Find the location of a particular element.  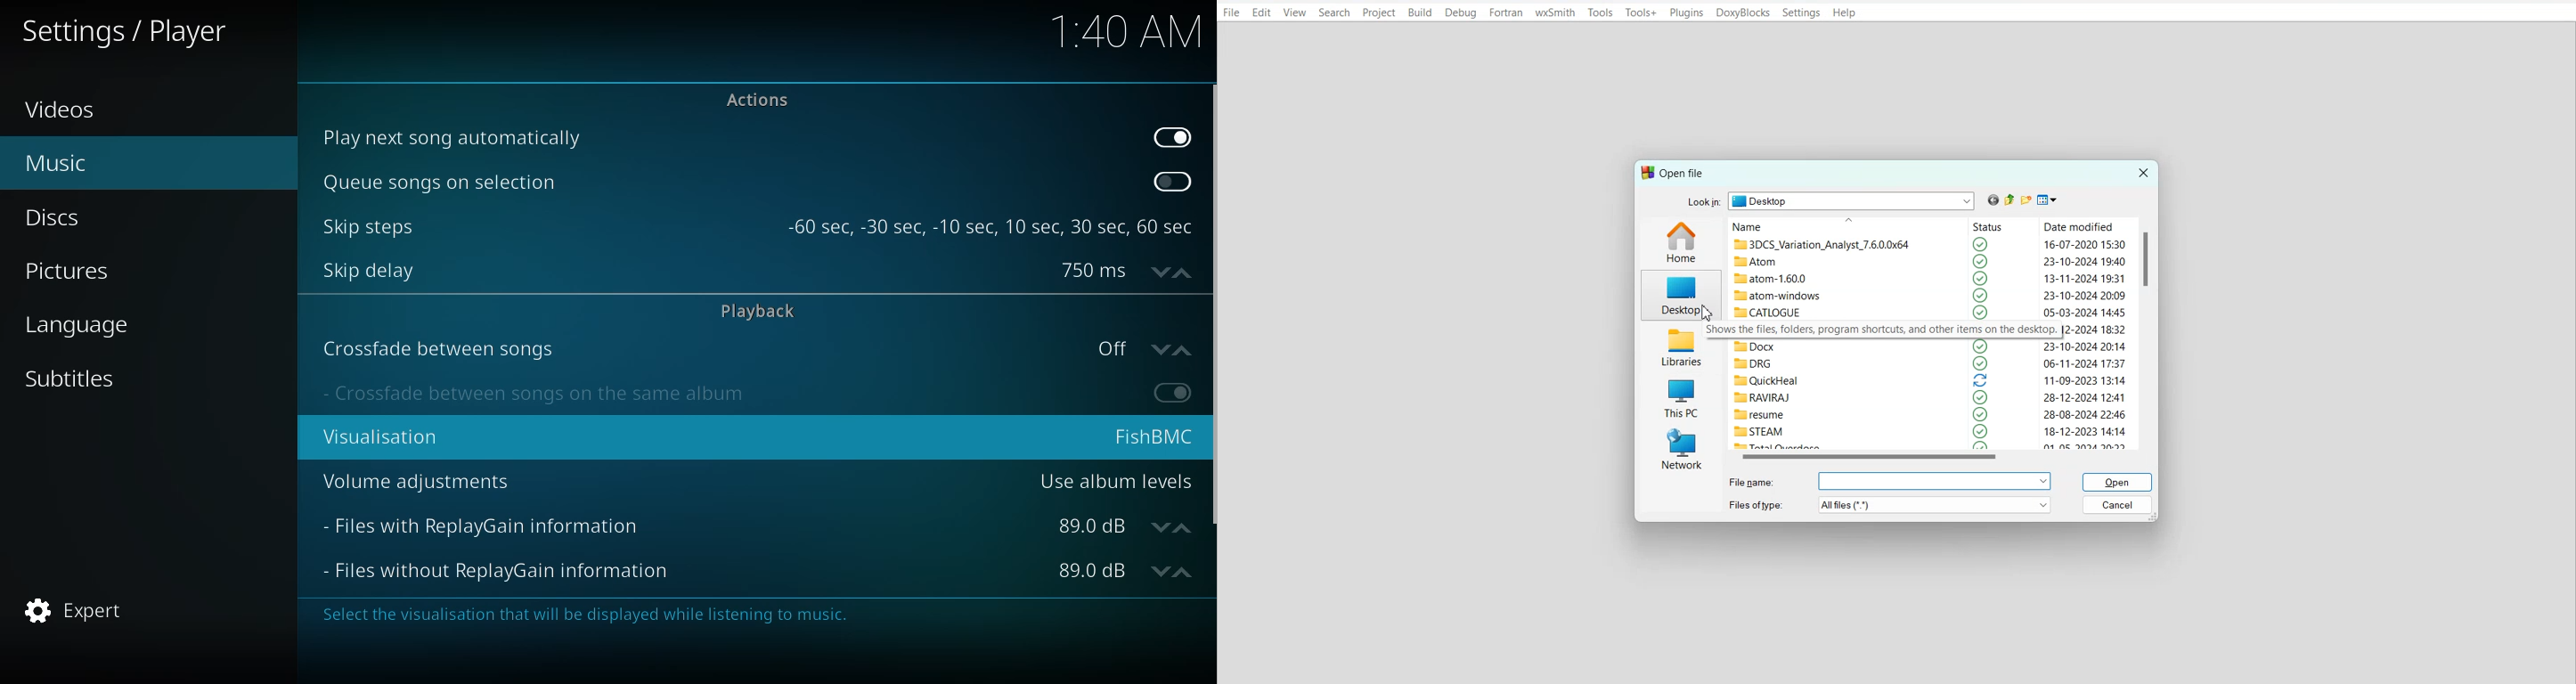

DRG is located at coordinates (1752, 364).